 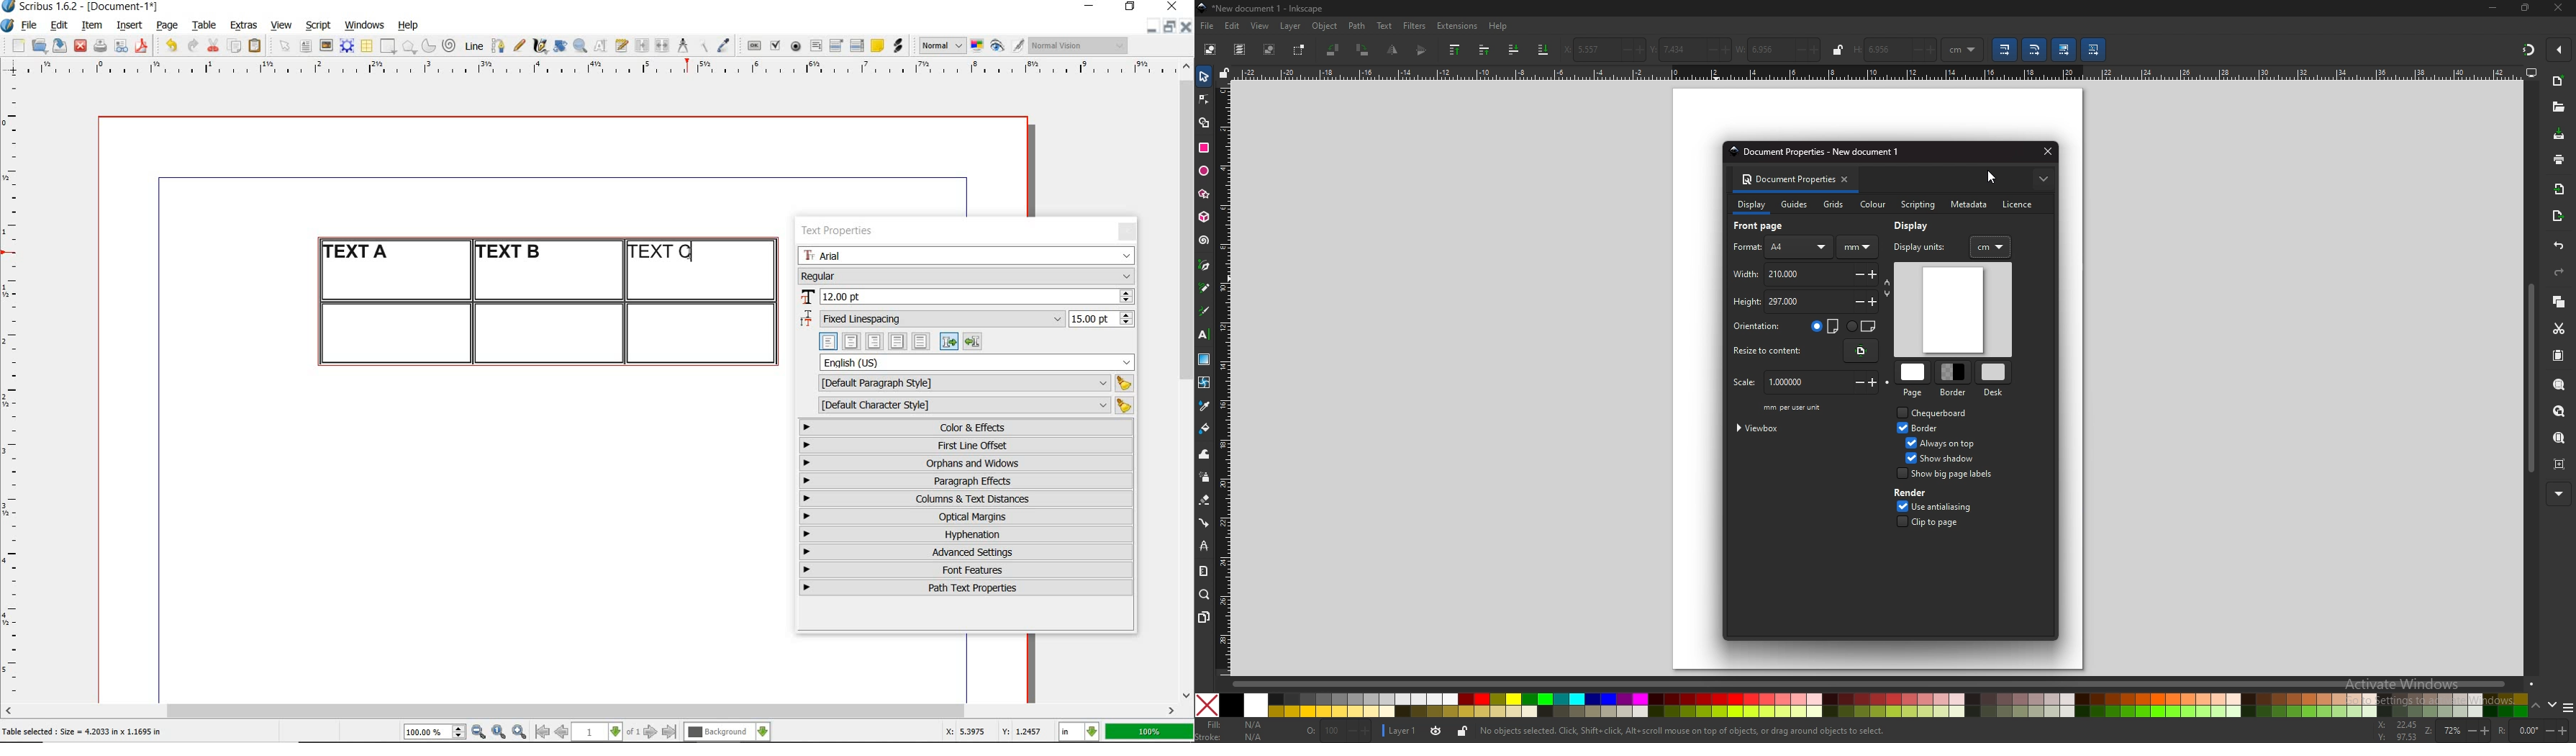 I want to click on columns & text distances, so click(x=969, y=499).